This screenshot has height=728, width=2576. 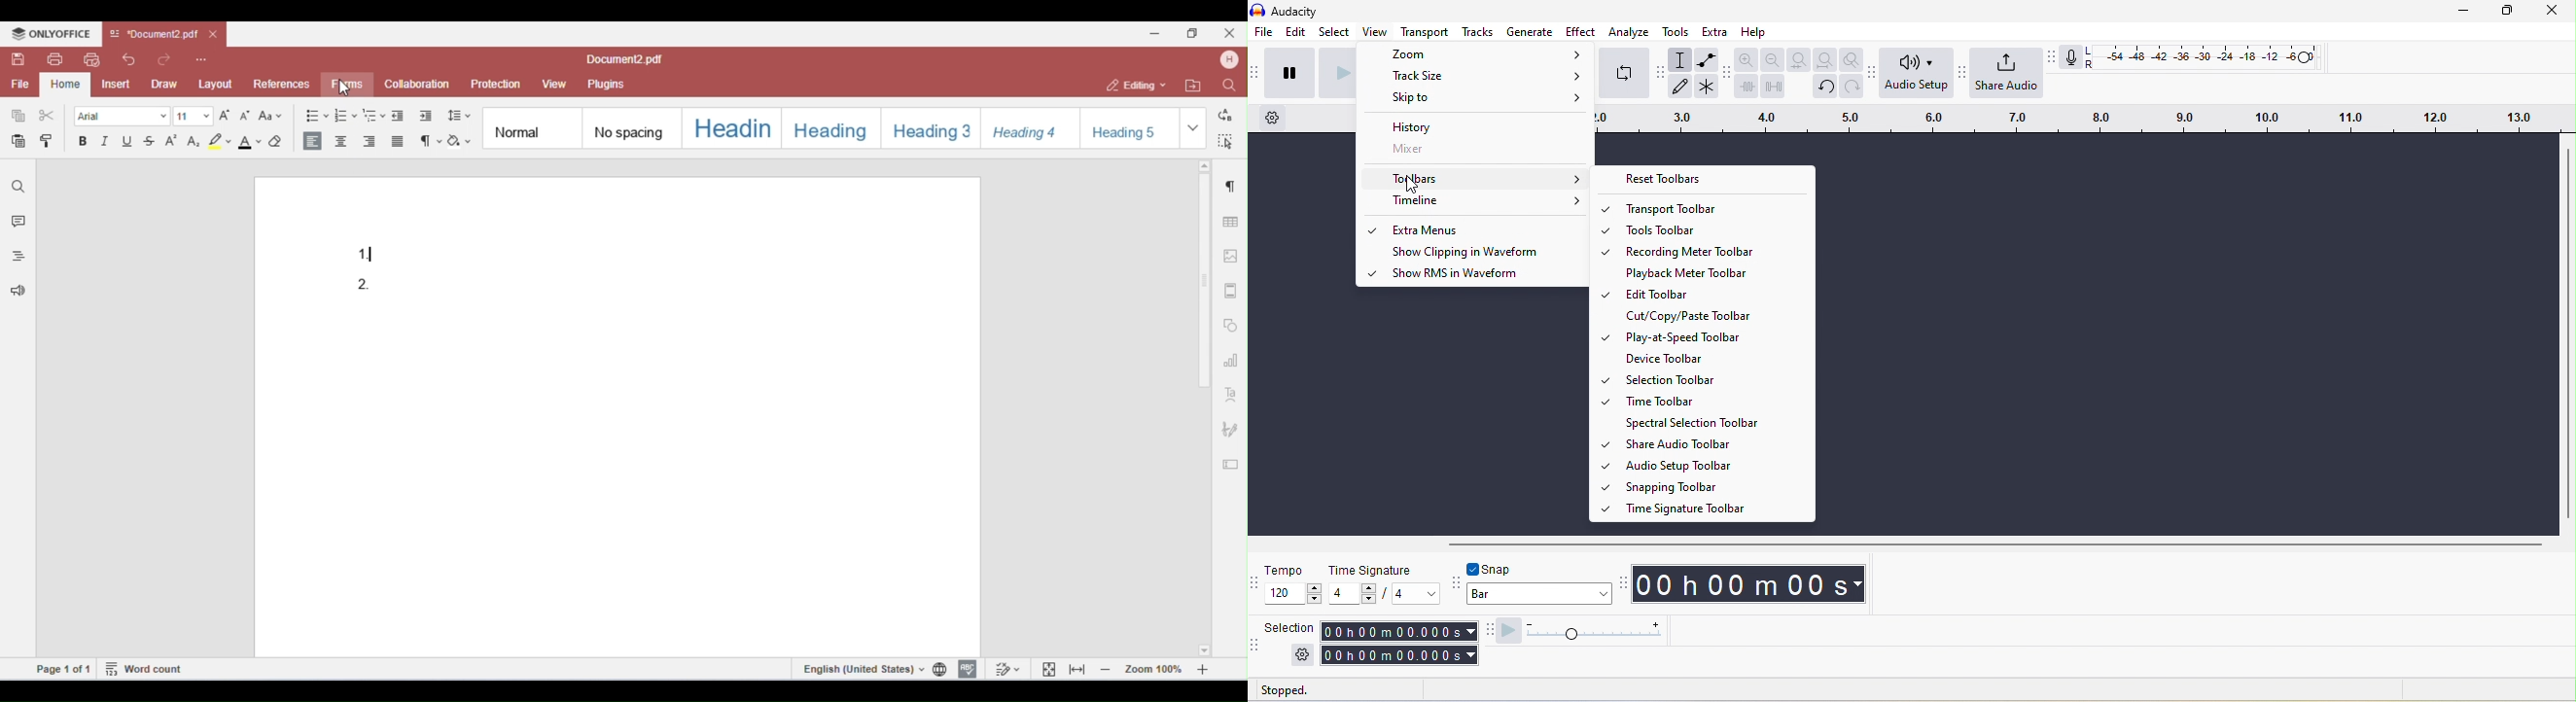 What do you see at coordinates (2568, 333) in the screenshot?
I see `vertical toolbar` at bounding box center [2568, 333].